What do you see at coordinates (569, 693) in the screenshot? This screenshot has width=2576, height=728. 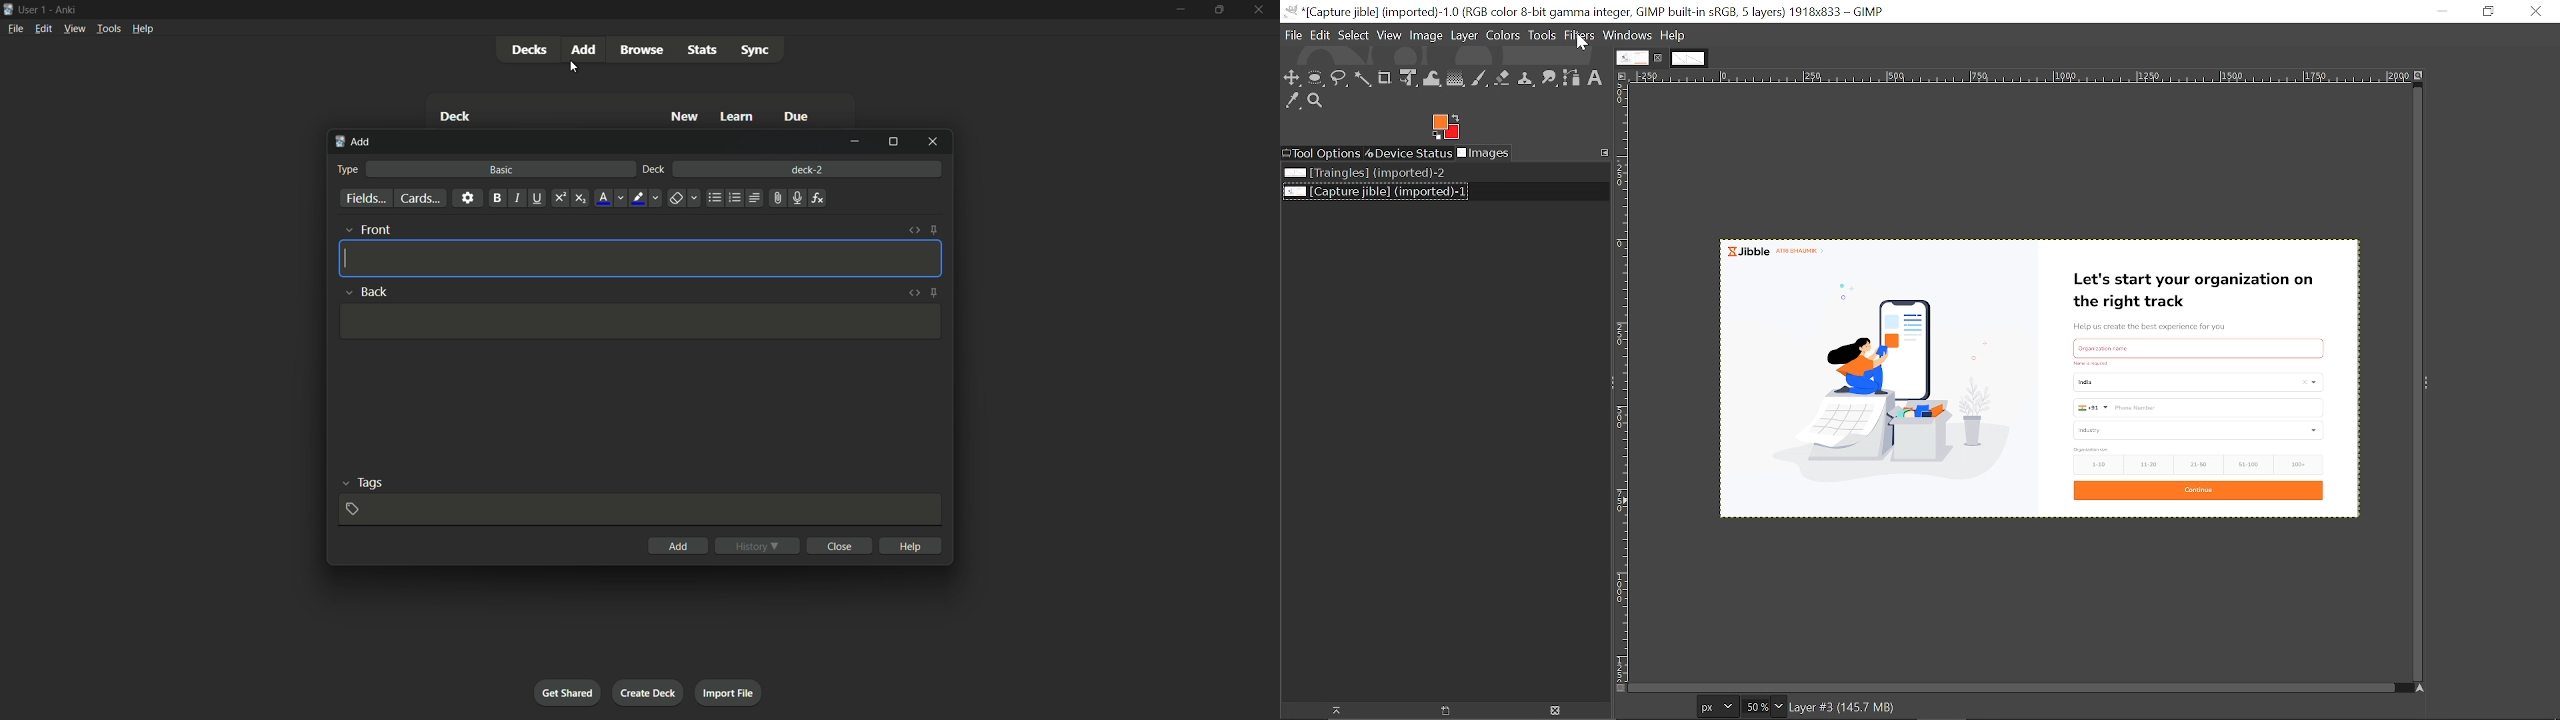 I see `get shared` at bounding box center [569, 693].